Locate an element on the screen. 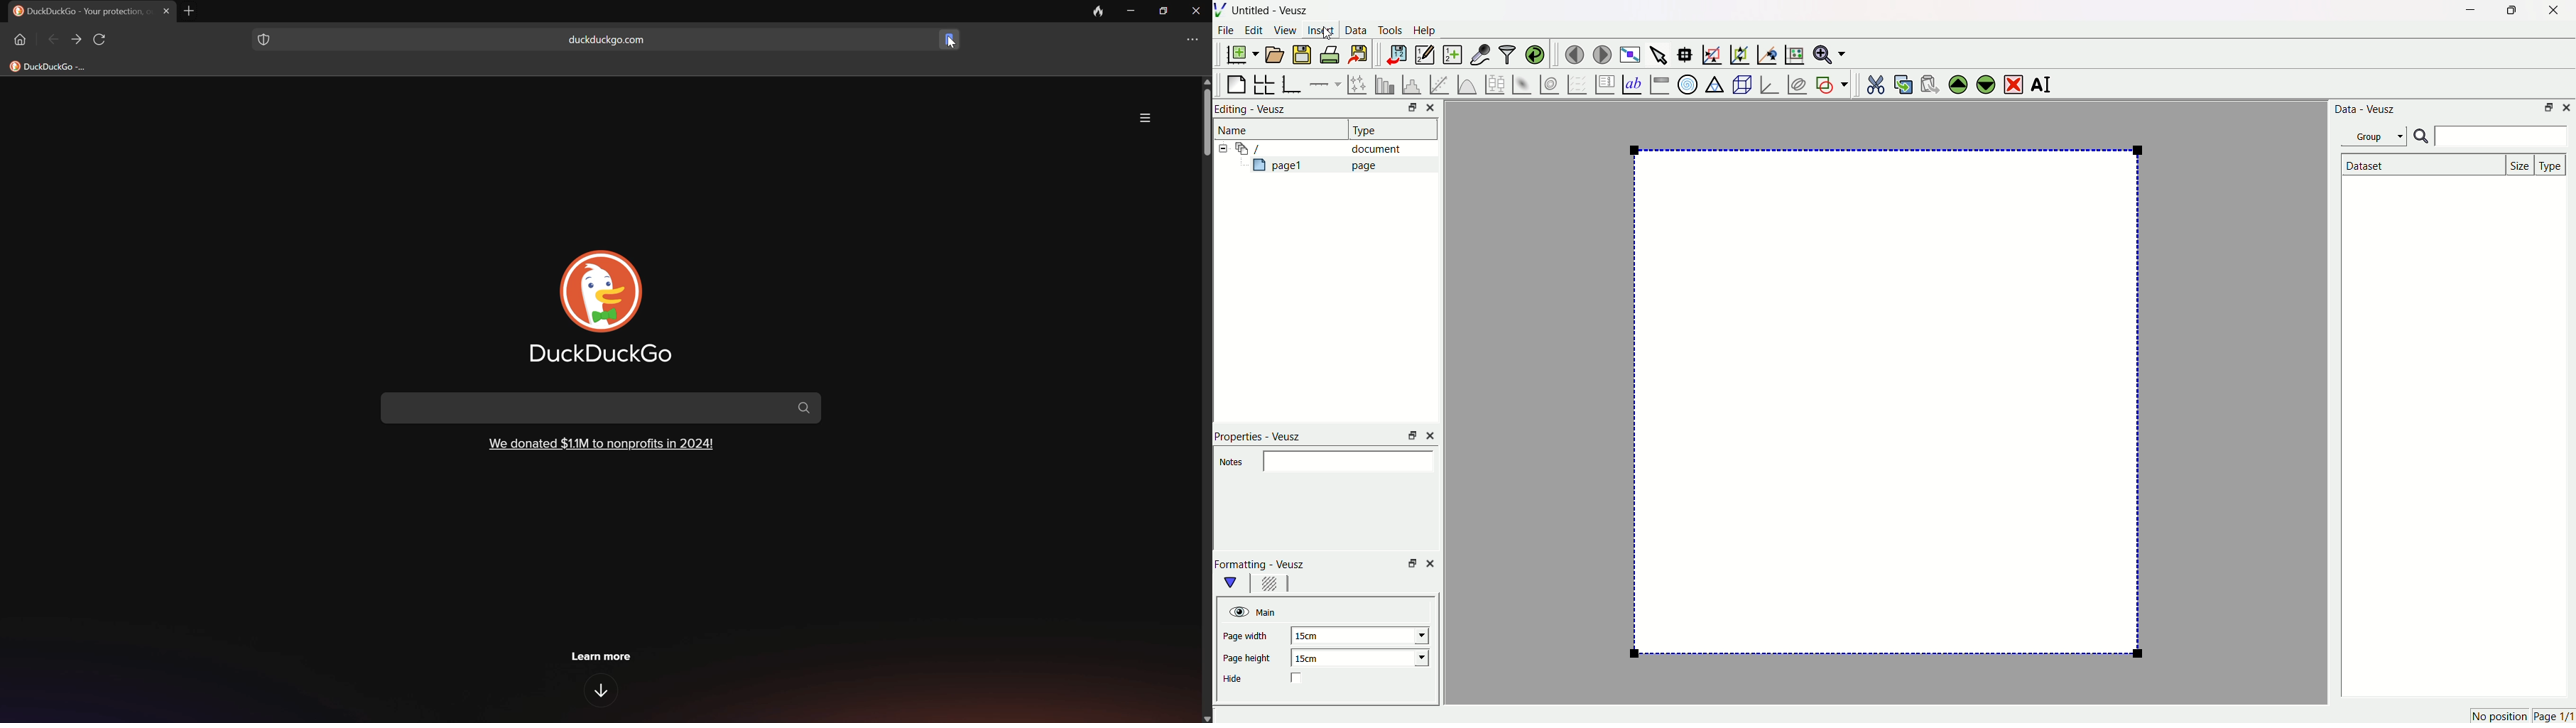 The width and height of the screenshot is (2576, 728). Shield is located at coordinates (262, 38).